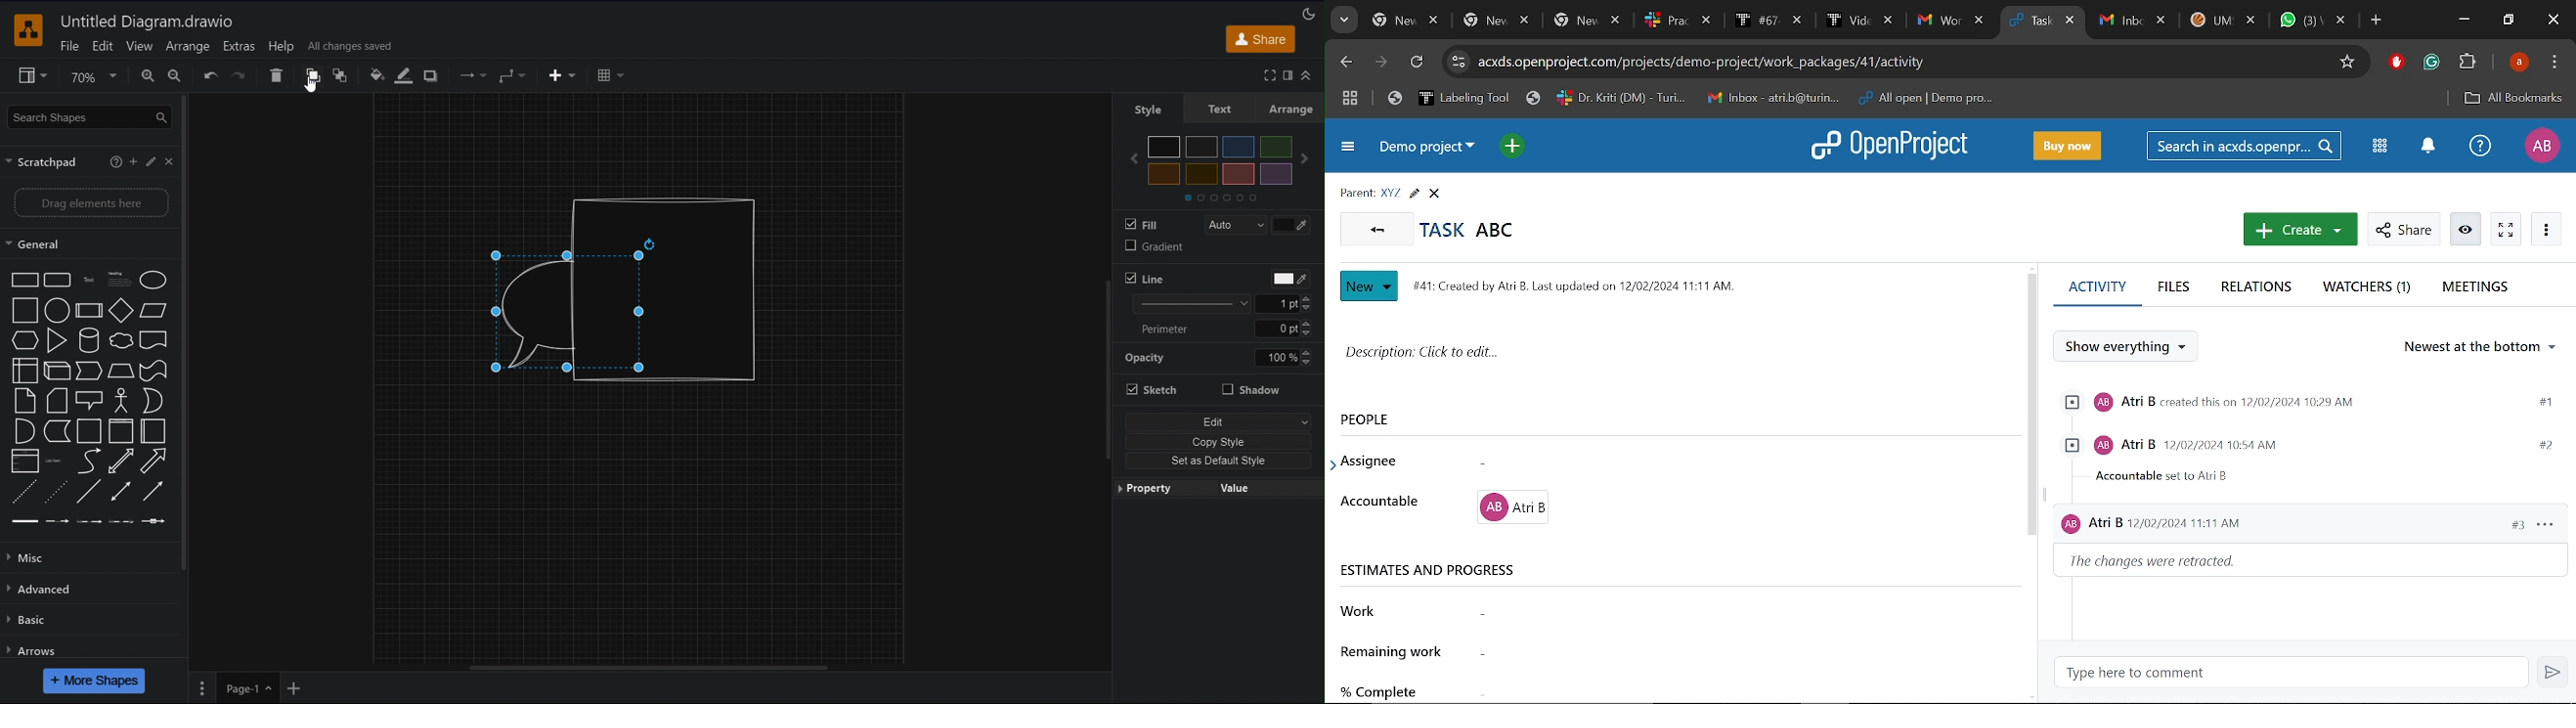 The height and width of the screenshot is (728, 2576). What do you see at coordinates (611, 75) in the screenshot?
I see `Table` at bounding box center [611, 75].